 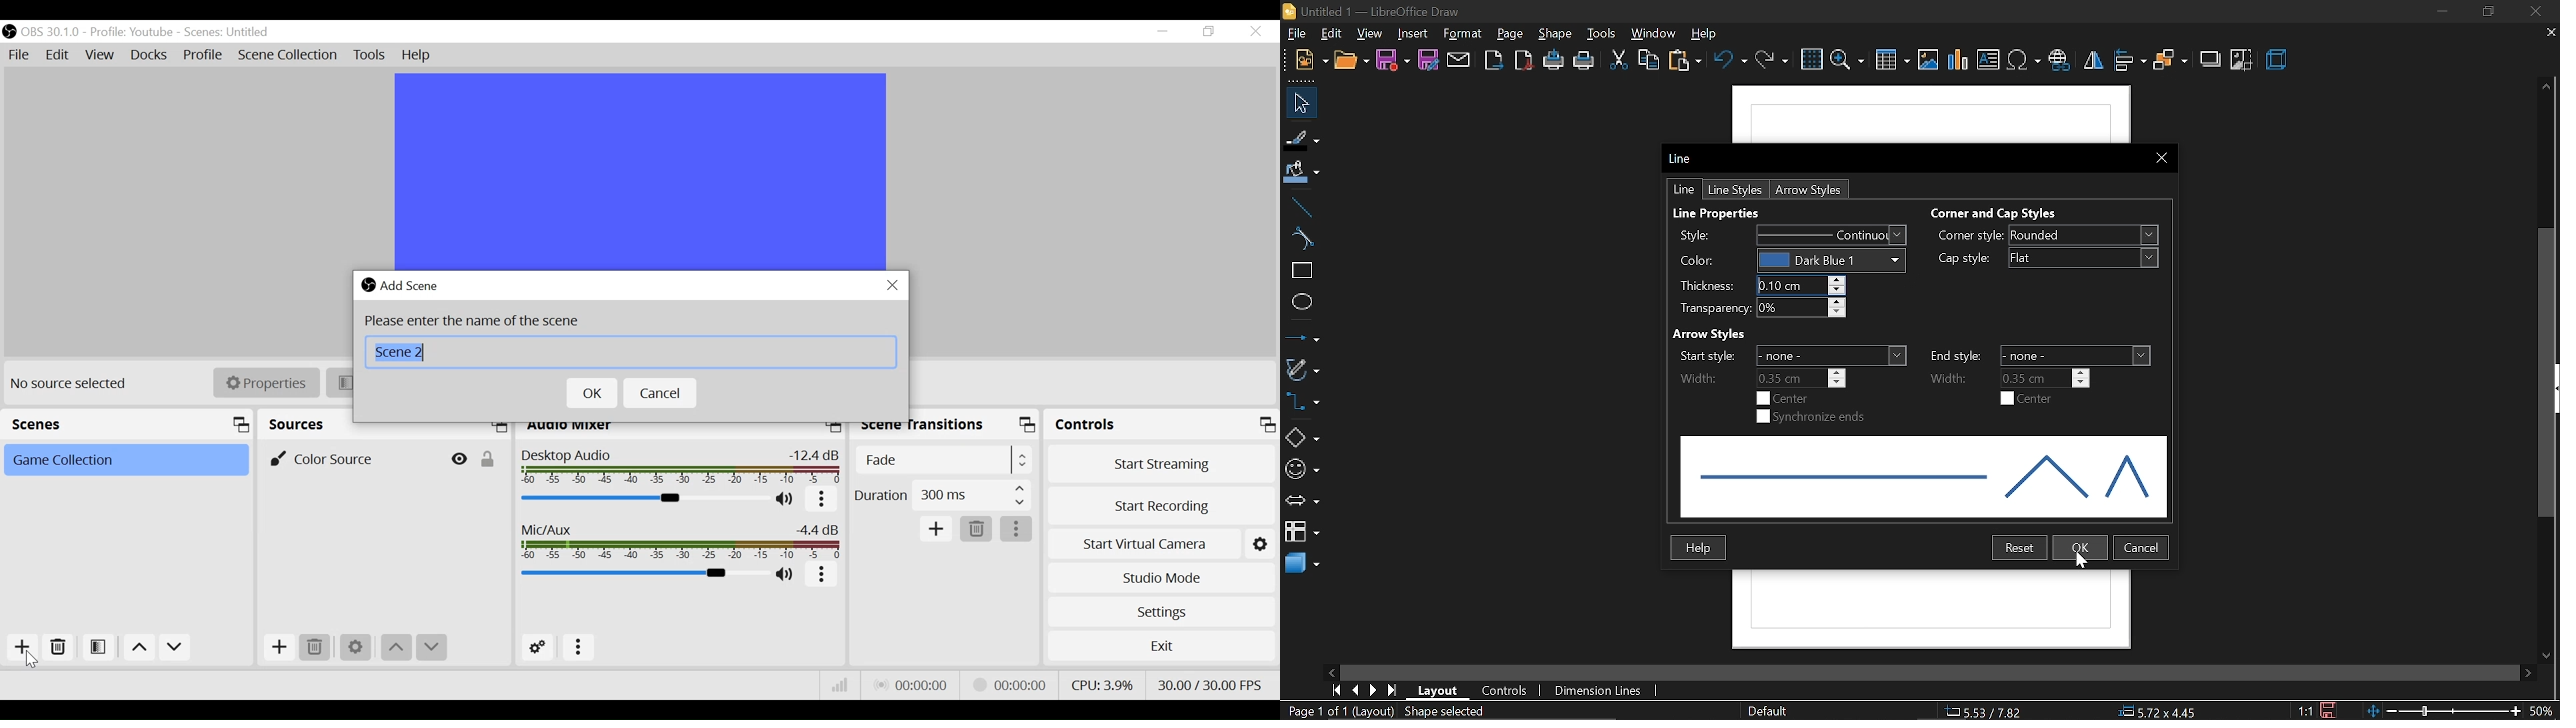 I want to click on Docks, so click(x=149, y=57).